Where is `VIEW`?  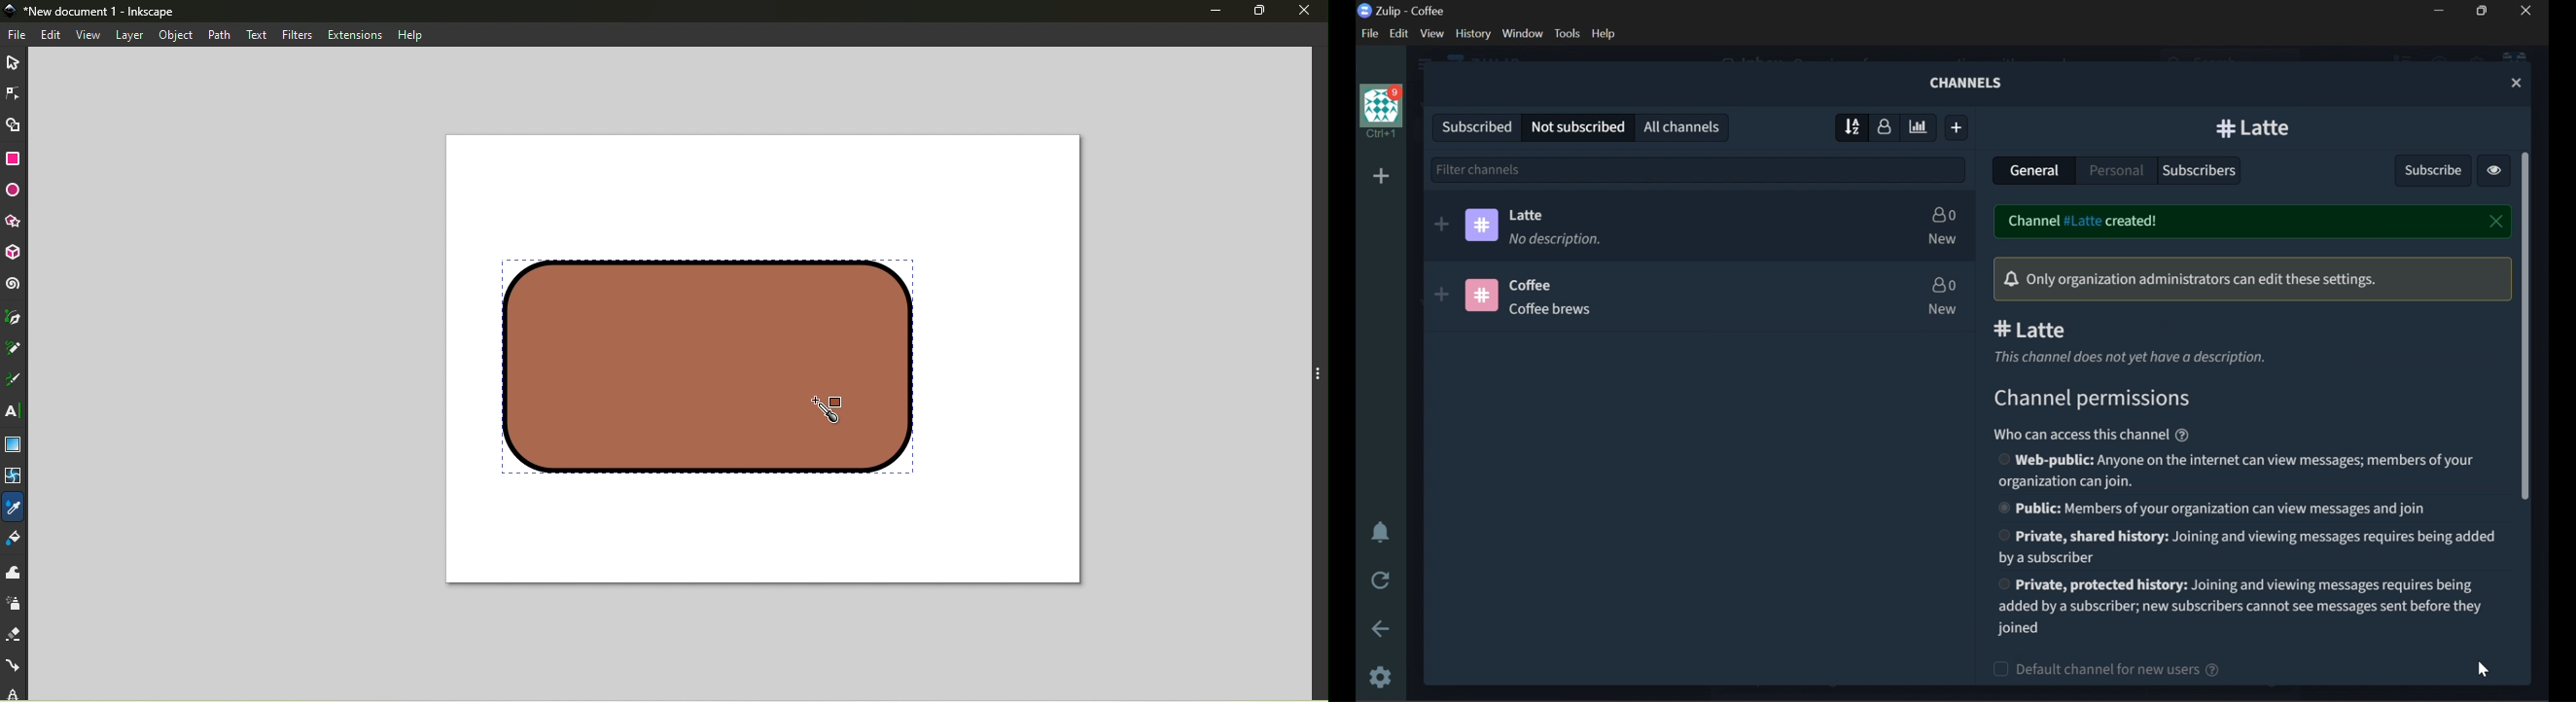
VIEW is located at coordinates (1431, 34).